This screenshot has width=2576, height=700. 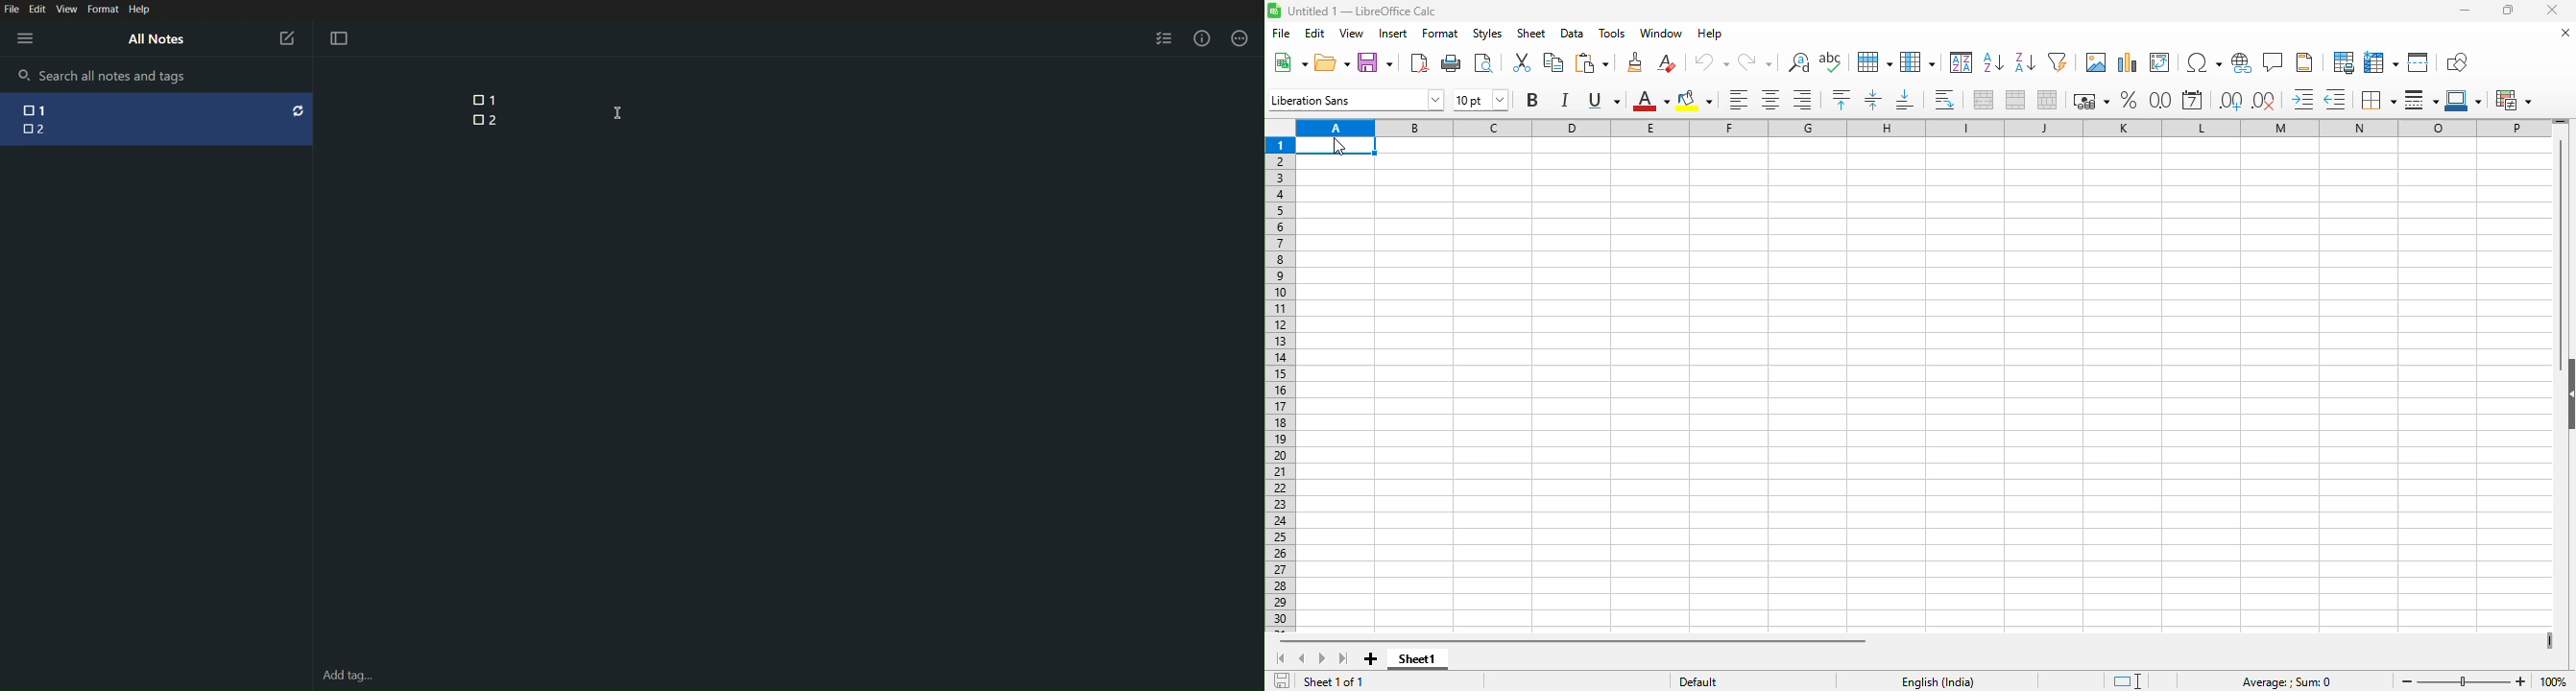 I want to click on help, so click(x=1710, y=34).